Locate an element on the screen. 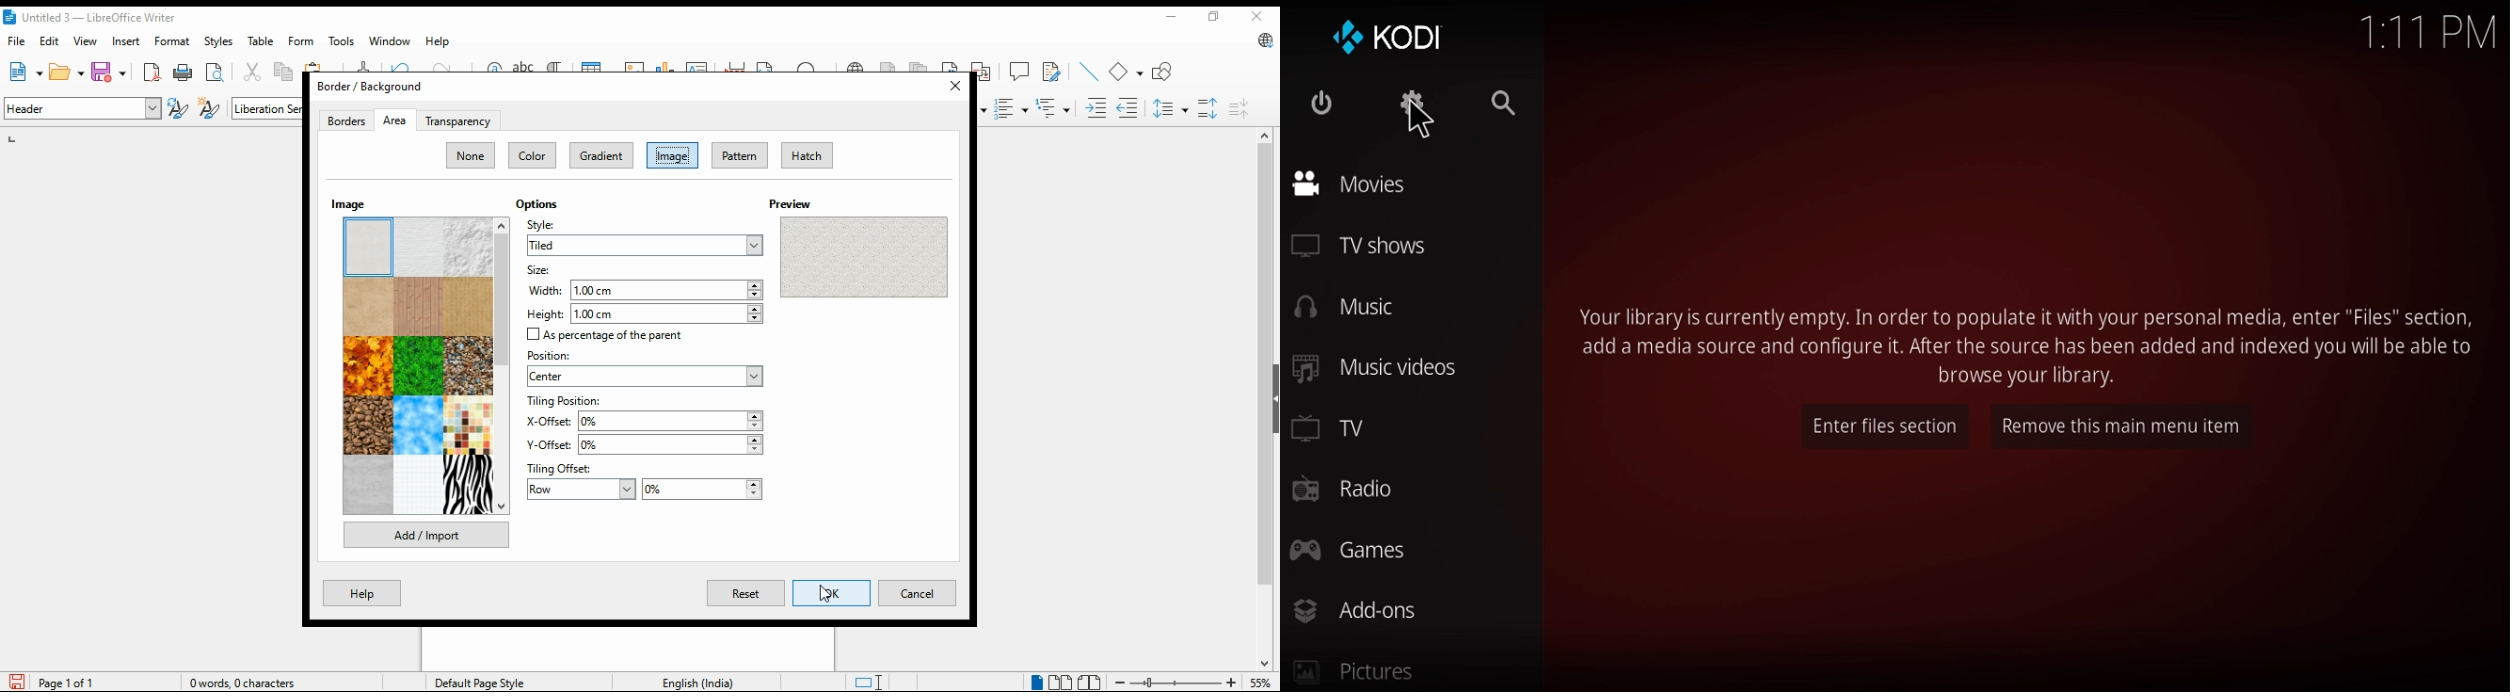 The height and width of the screenshot is (700, 2520). image option 10 is located at coordinates (368, 426).